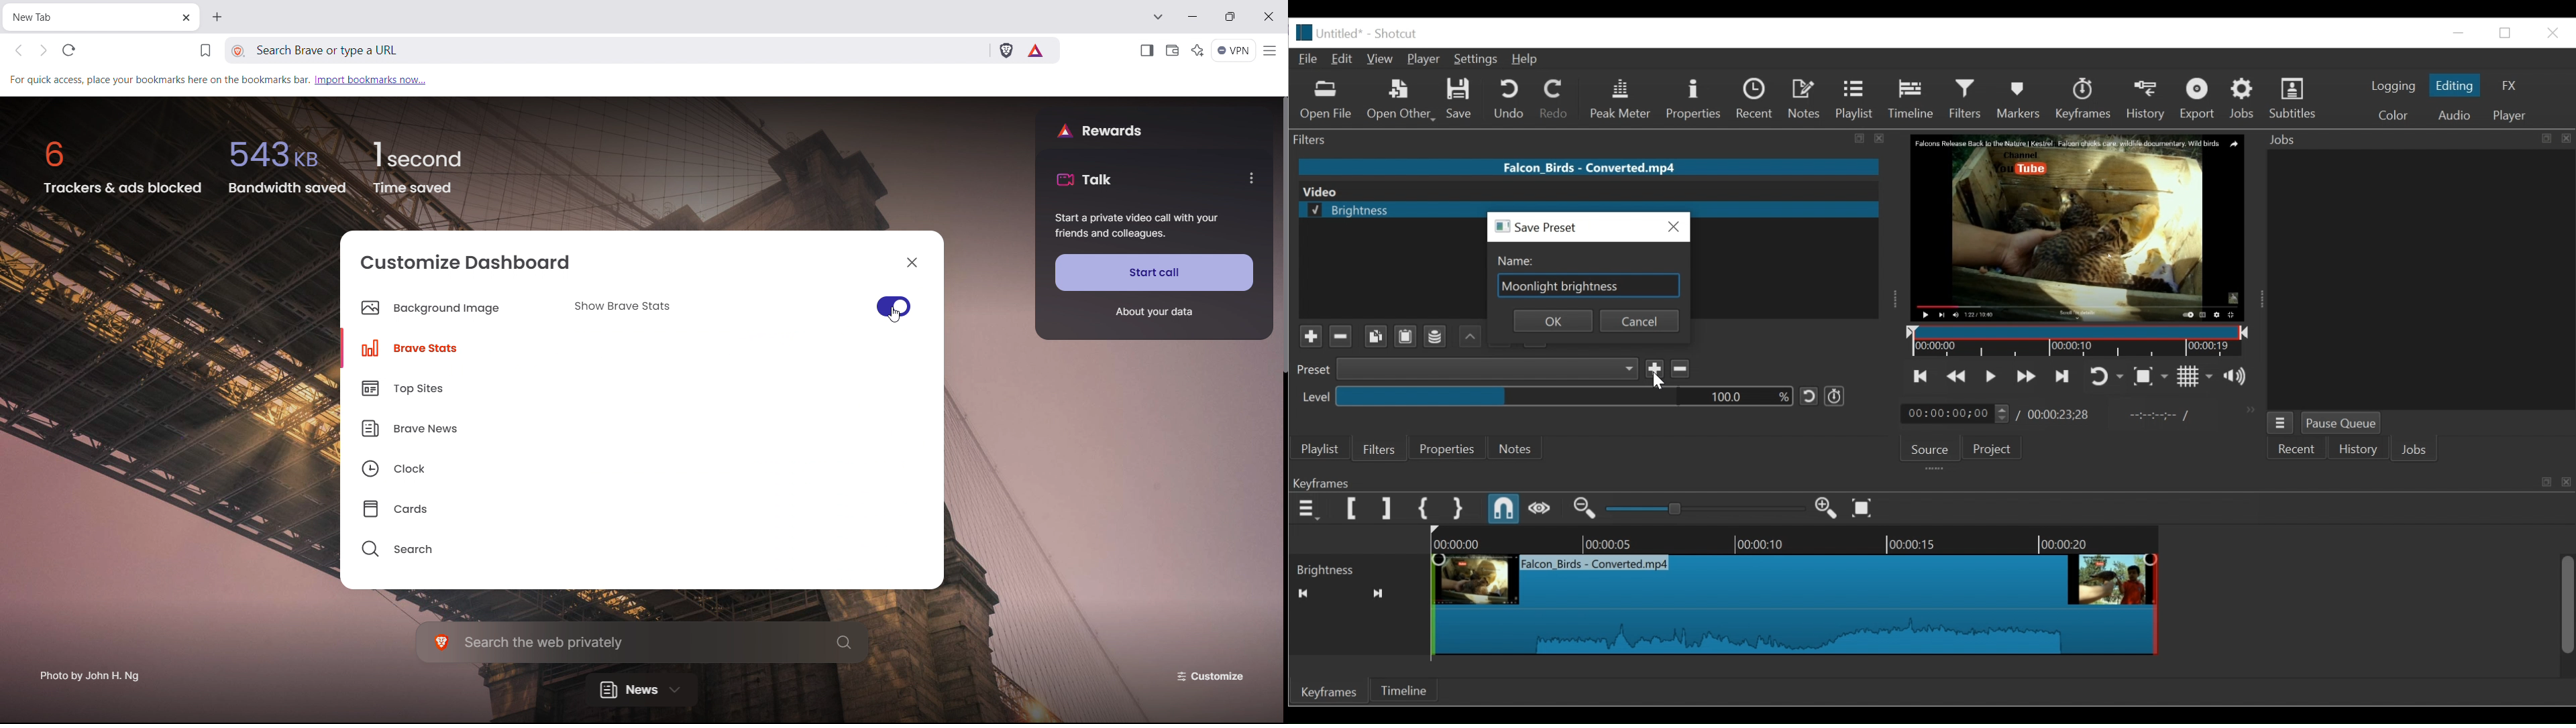 This screenshot has height=728, width=2576. What do you see at coordinates (1383, 210) in the screenshot?
I see `selected brightness` at bounding box center [1383, 210].